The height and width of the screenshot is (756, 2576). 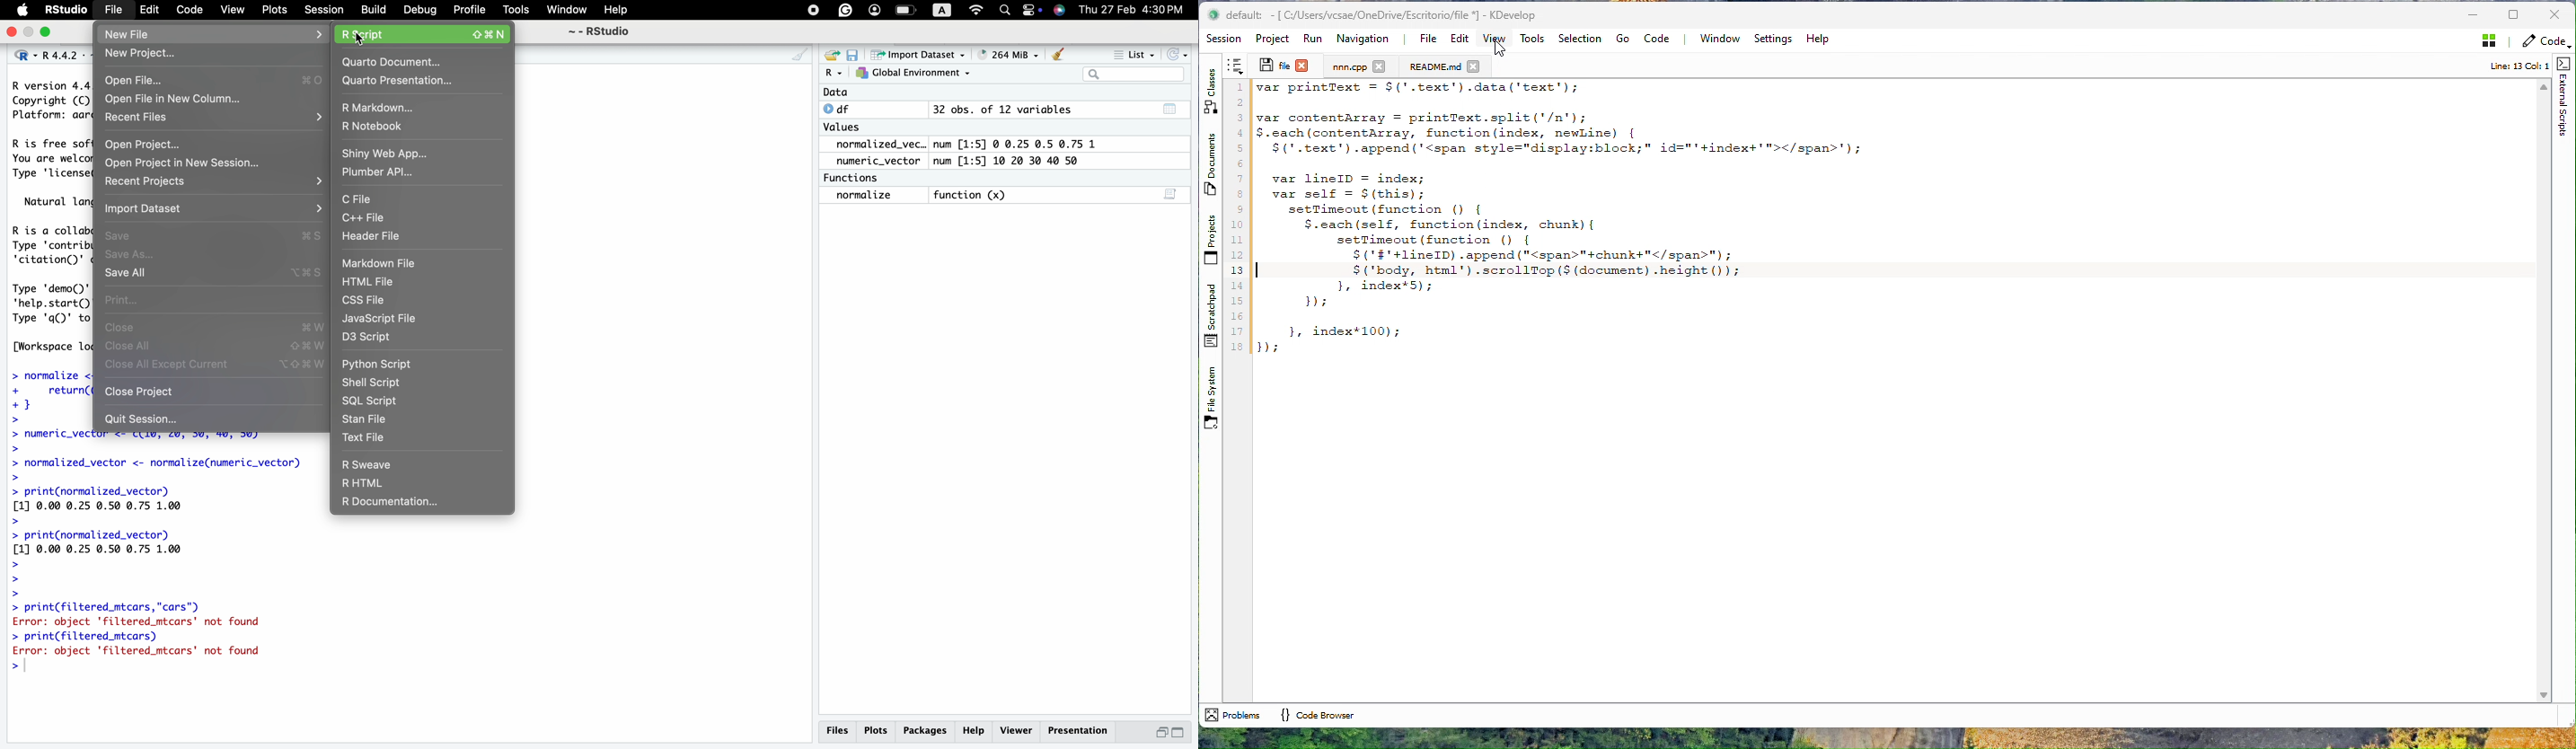 What do you see at coordinates (50, 102) in the screenshot?
I see `R version 4.4
Copyright (CO)
Platform: aar` at bounding box center [50, 102].